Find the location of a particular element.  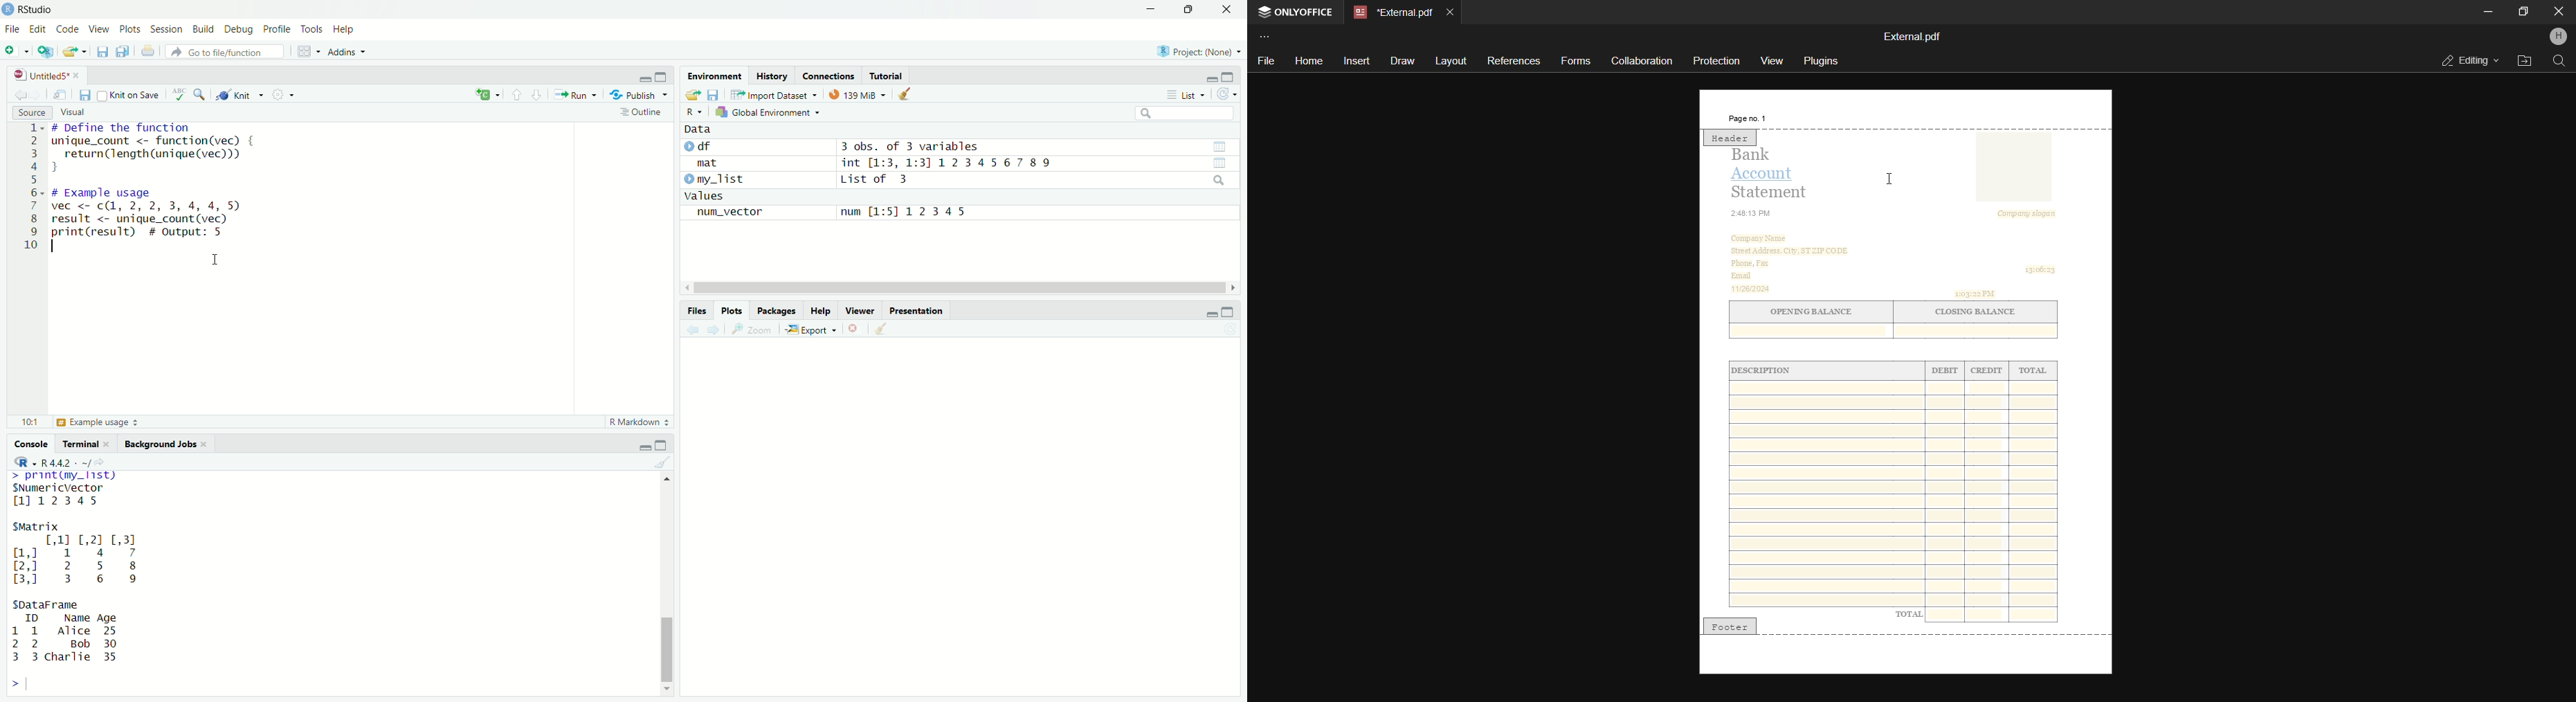

clear current plot is located at coordinates (855, 330).